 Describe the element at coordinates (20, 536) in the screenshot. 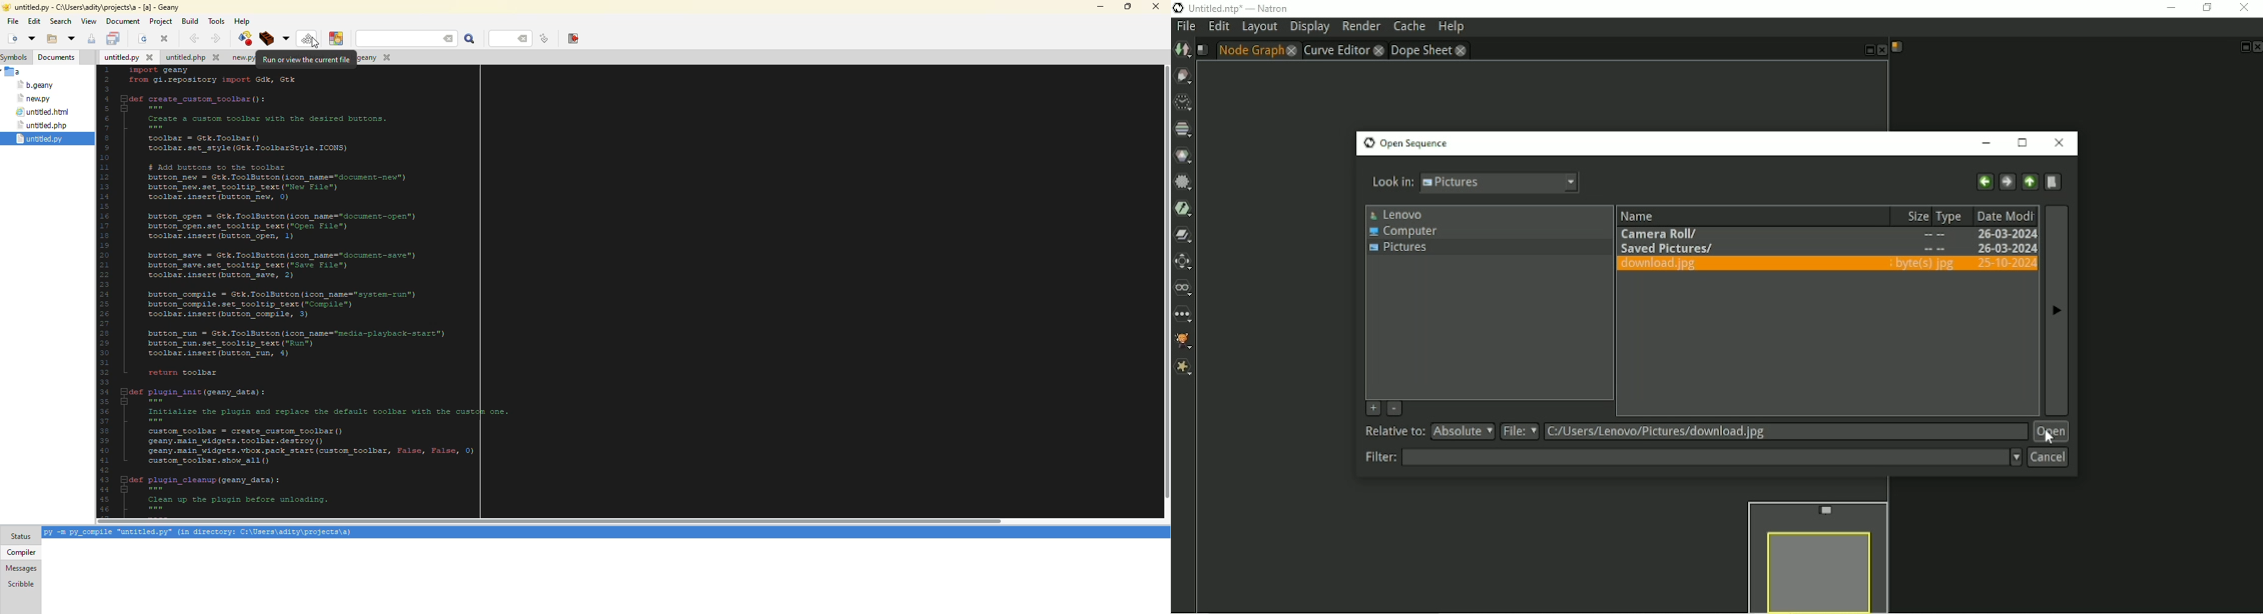

I see `status` at that location.